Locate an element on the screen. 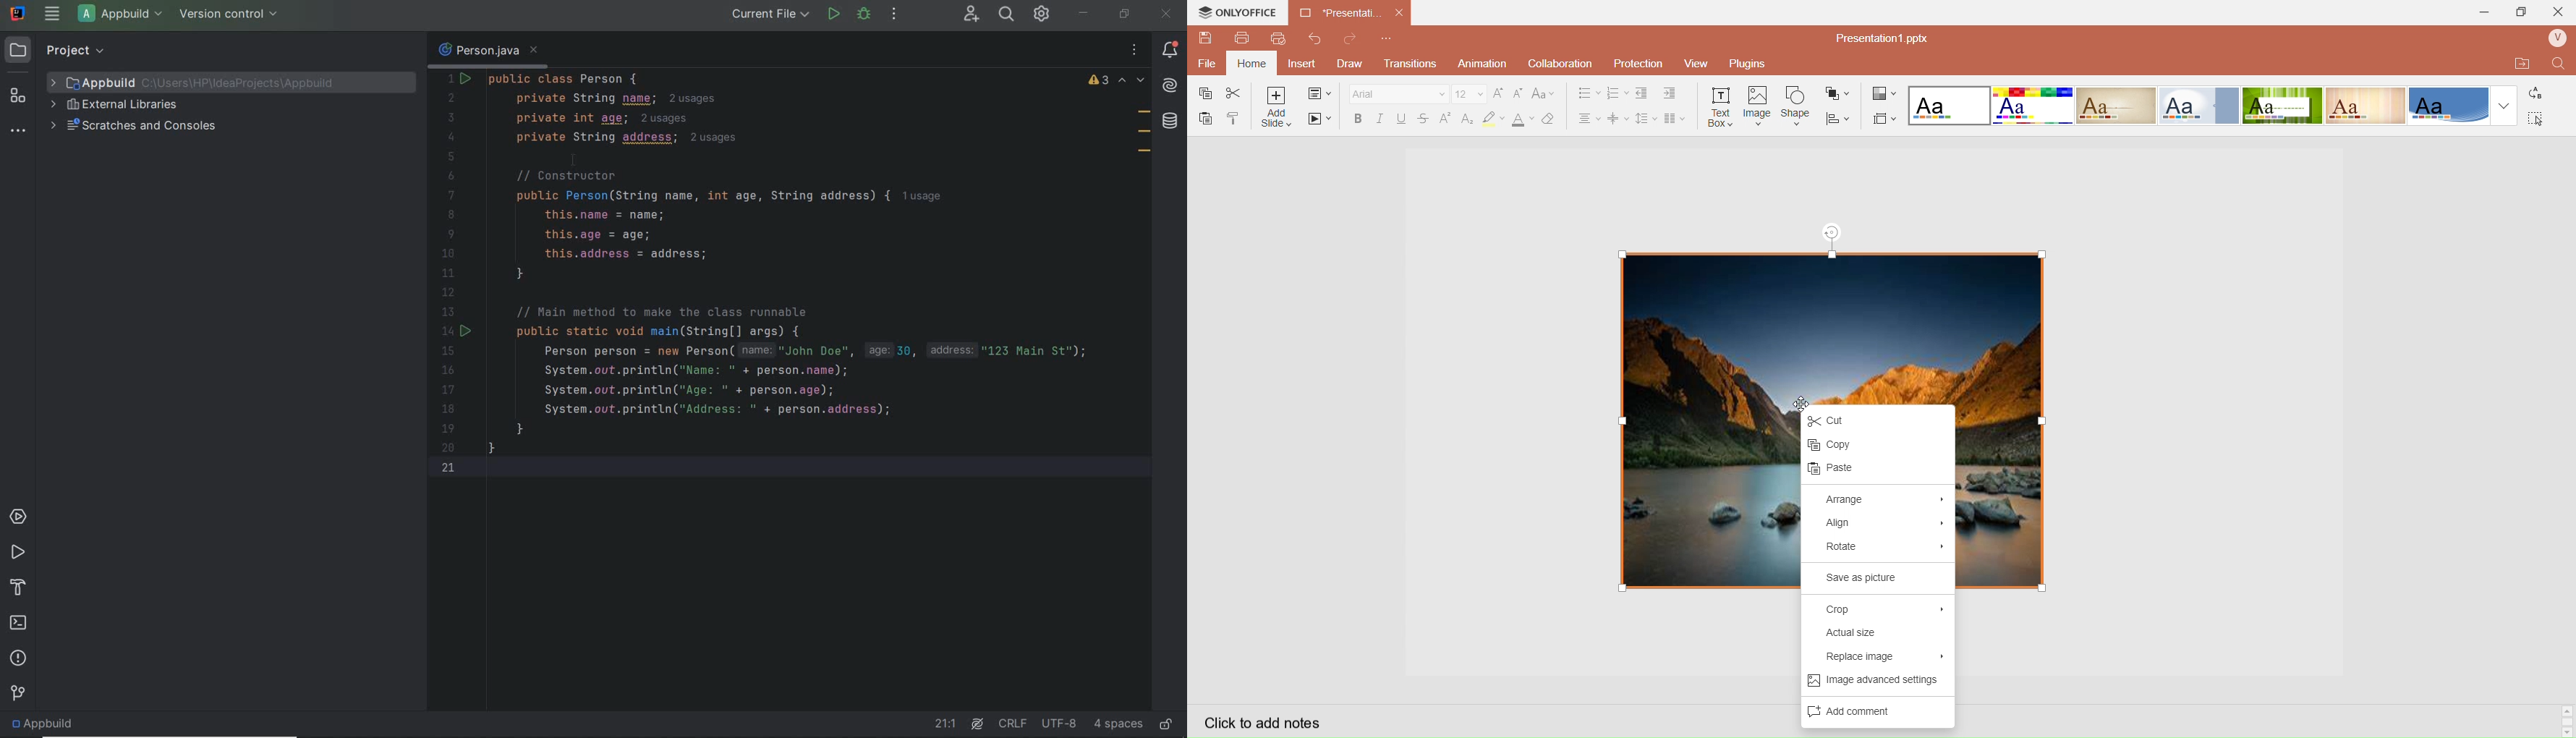 The width and height of the screenshot is (2576, 756). Italec is located at coordinates (1380, 119).